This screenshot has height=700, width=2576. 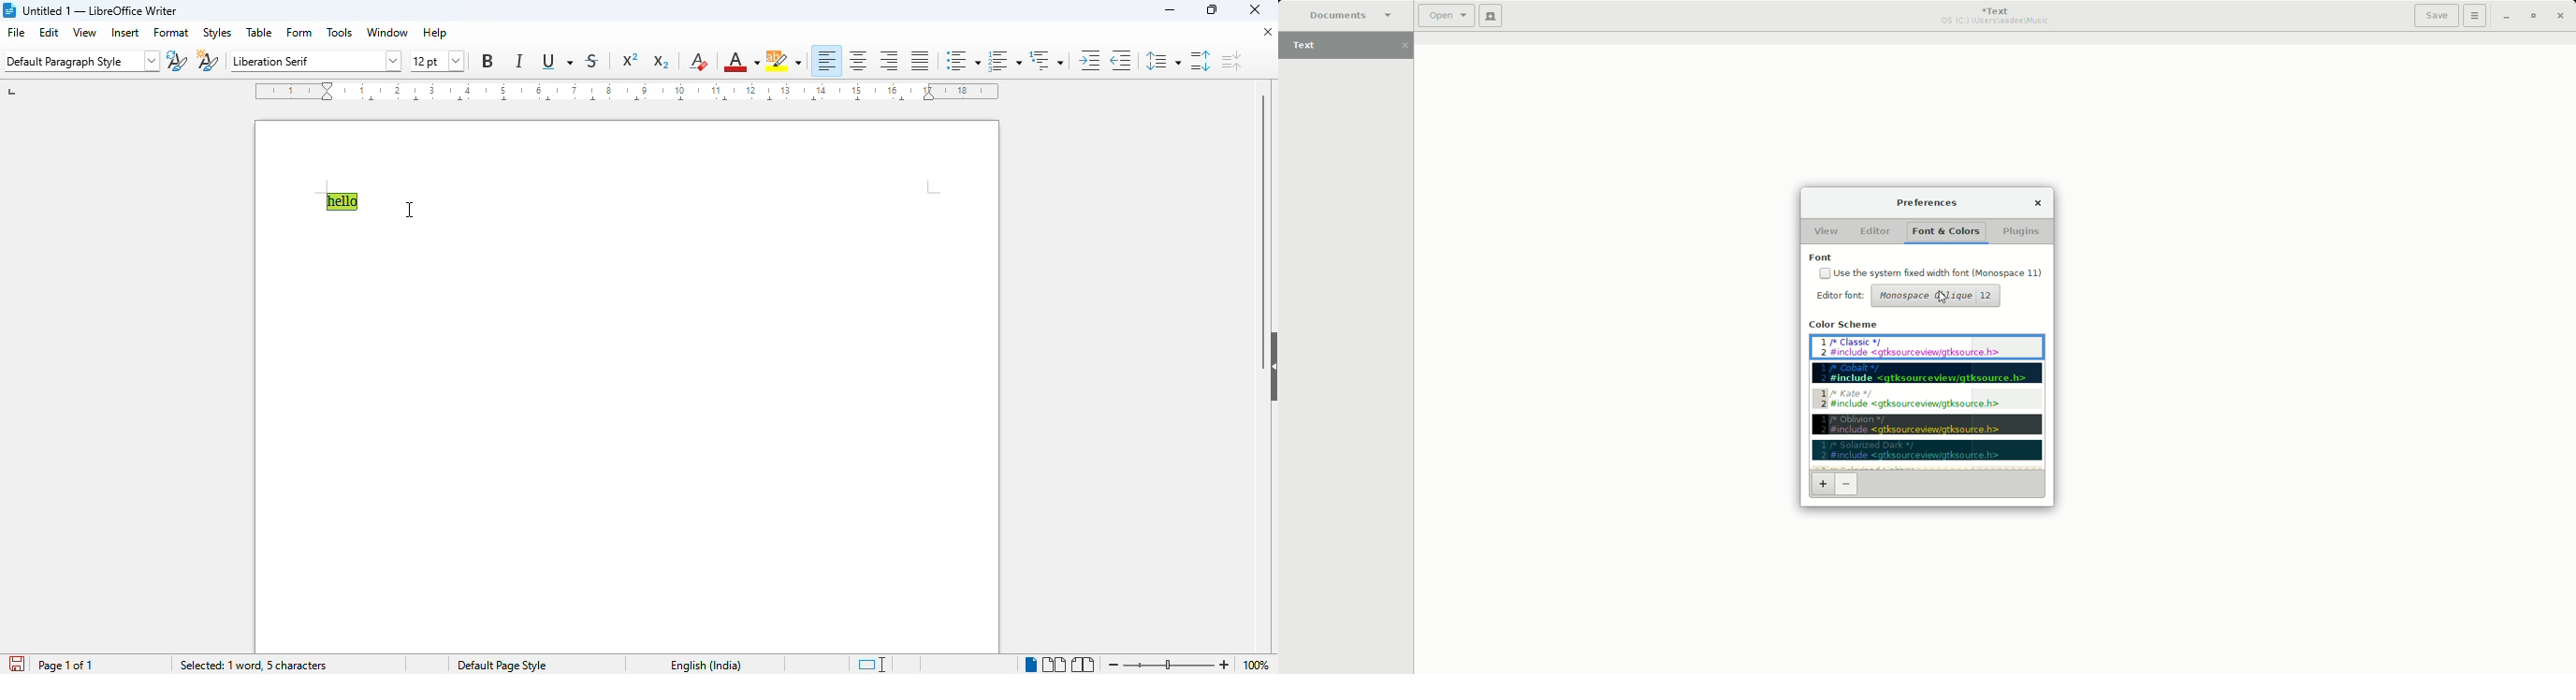 What do you see at coordinates (2026, 231) in the screenshot?
I see `Plugins` at bounding box center [2026, 231].